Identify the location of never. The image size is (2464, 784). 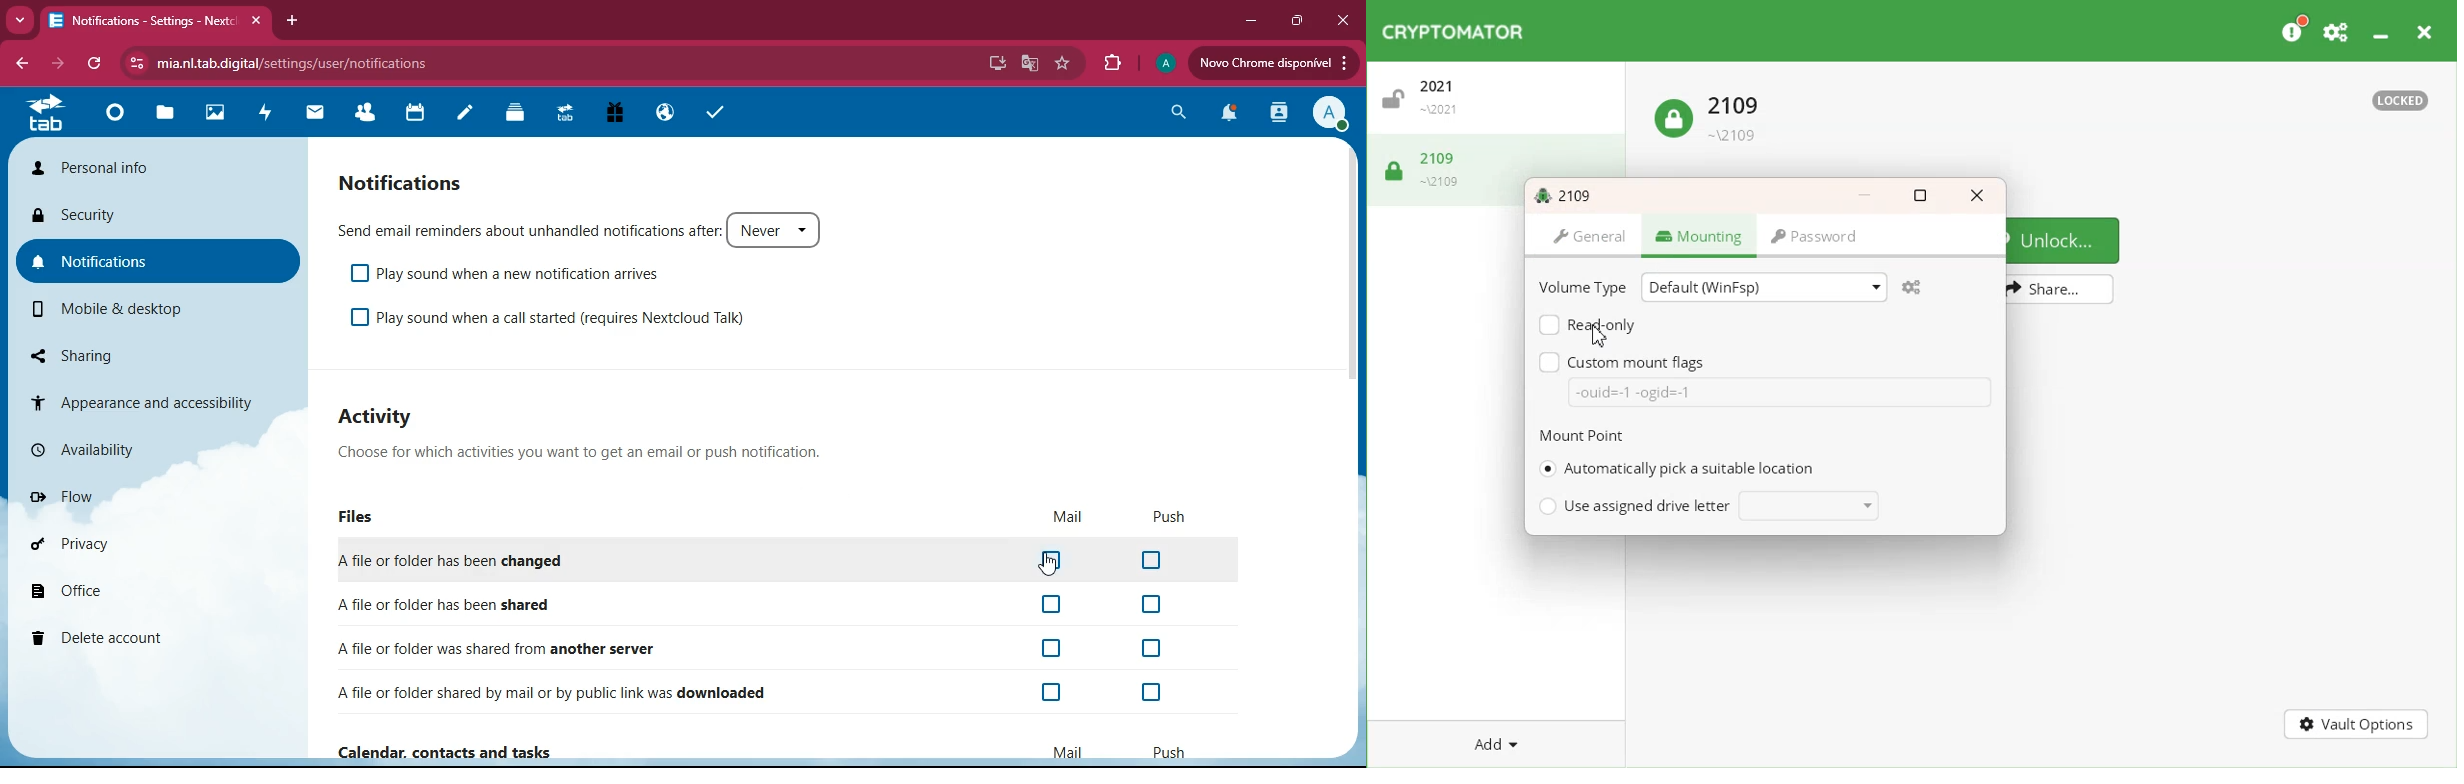
(779, 231).